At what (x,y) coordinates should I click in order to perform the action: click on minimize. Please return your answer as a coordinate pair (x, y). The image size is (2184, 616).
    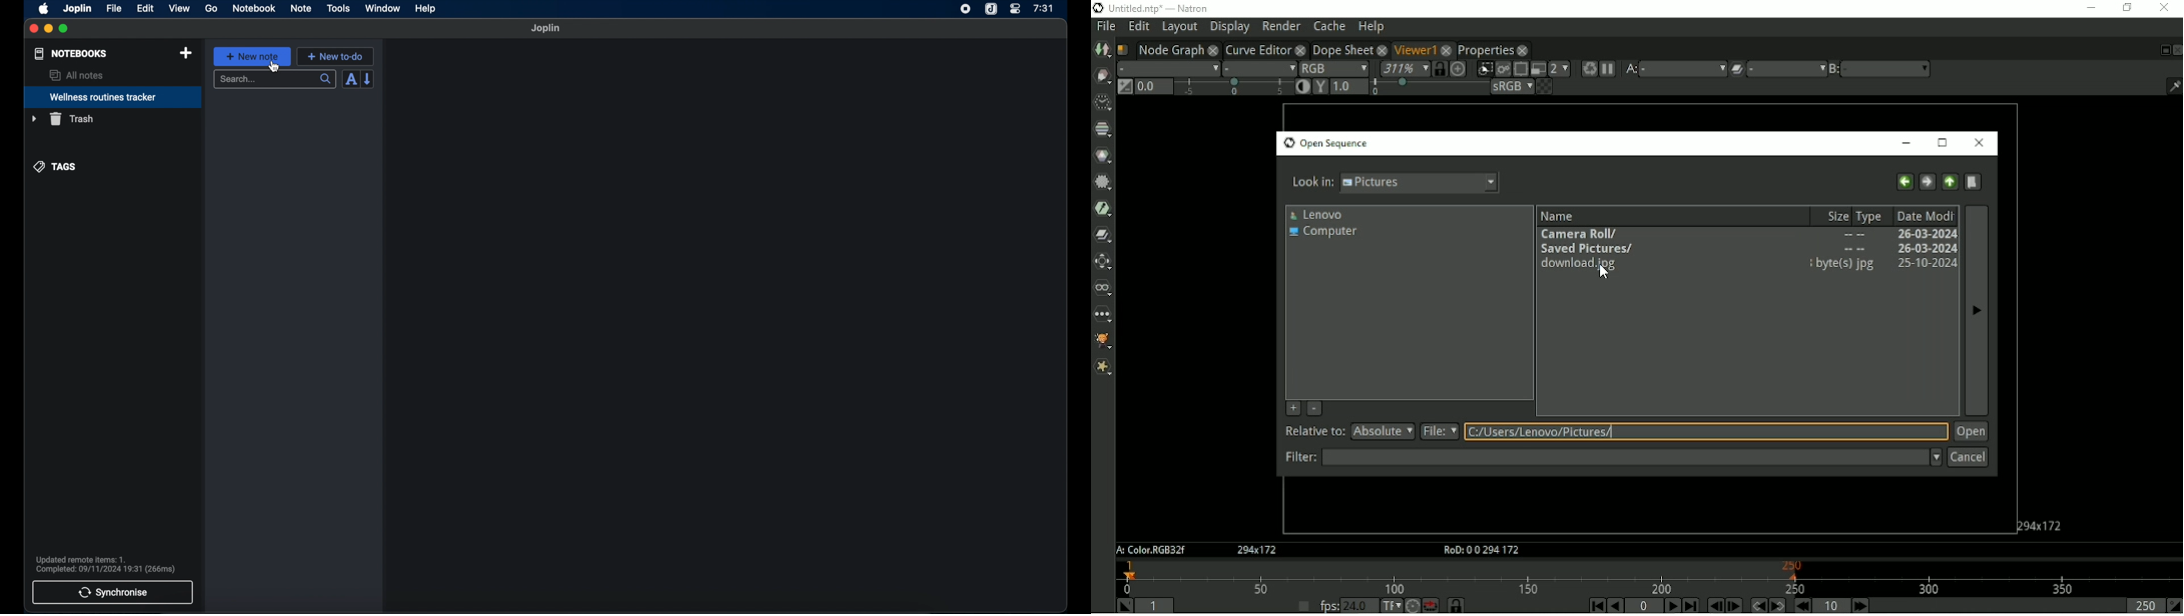
    Looking at the image, I should click on (49, 29).